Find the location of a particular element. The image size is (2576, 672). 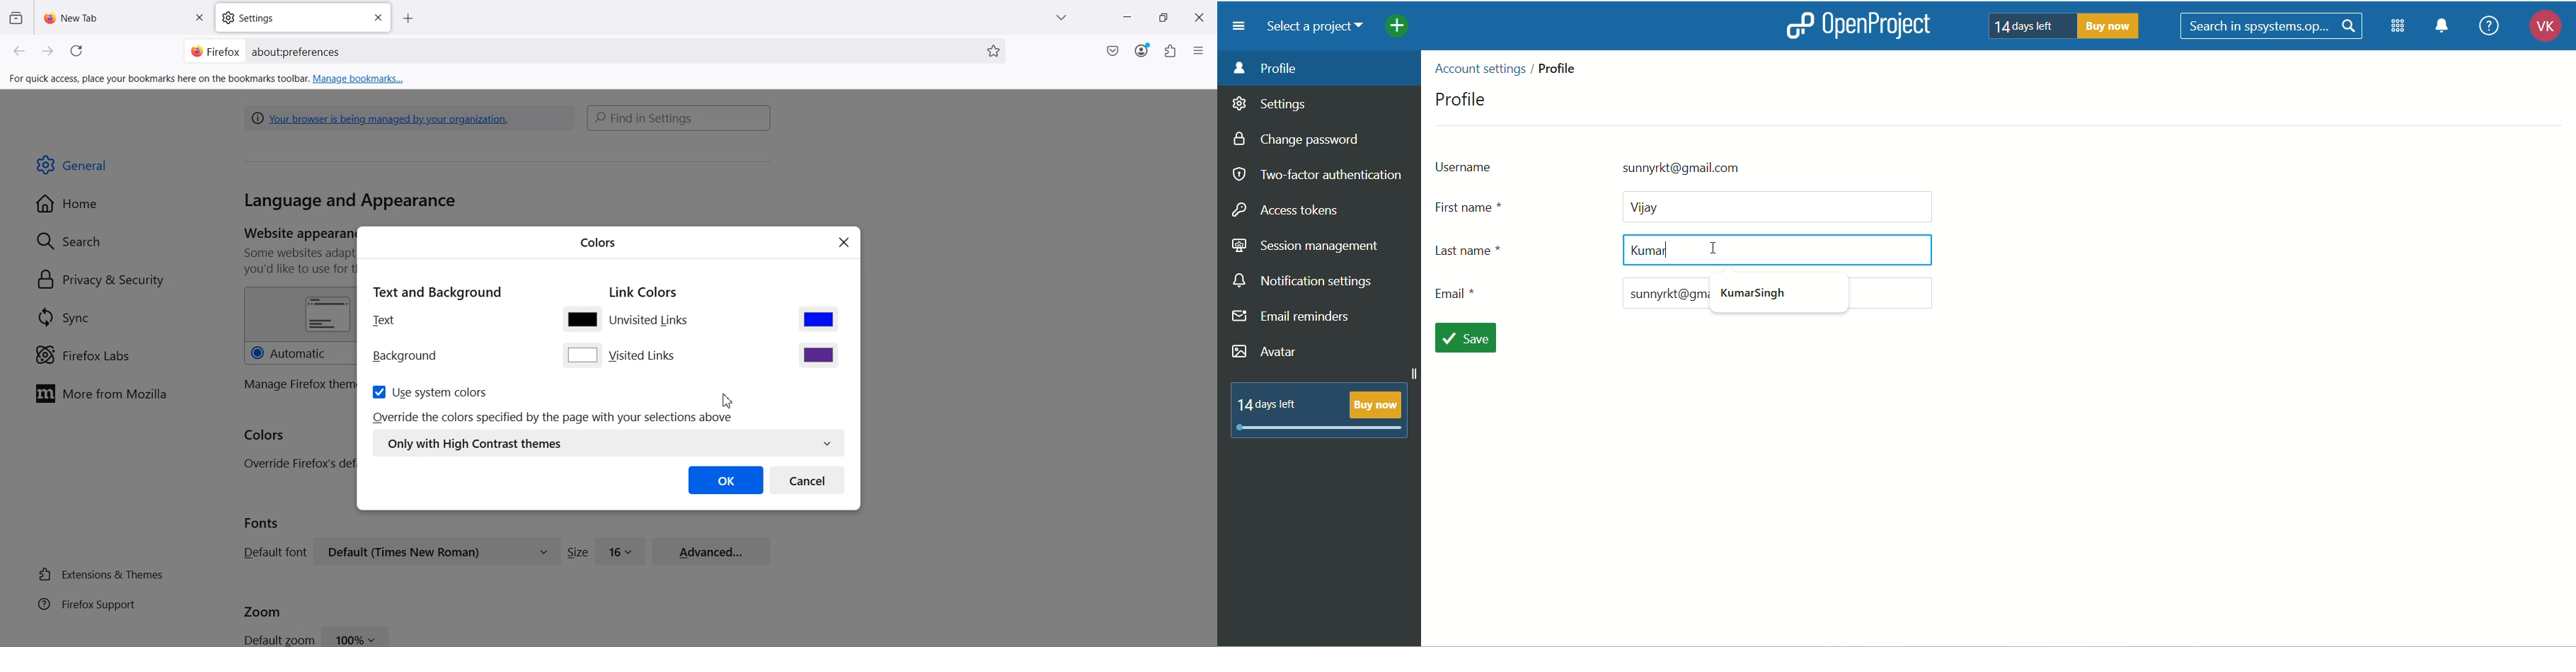

Close is located at coordinates (1199, 18).